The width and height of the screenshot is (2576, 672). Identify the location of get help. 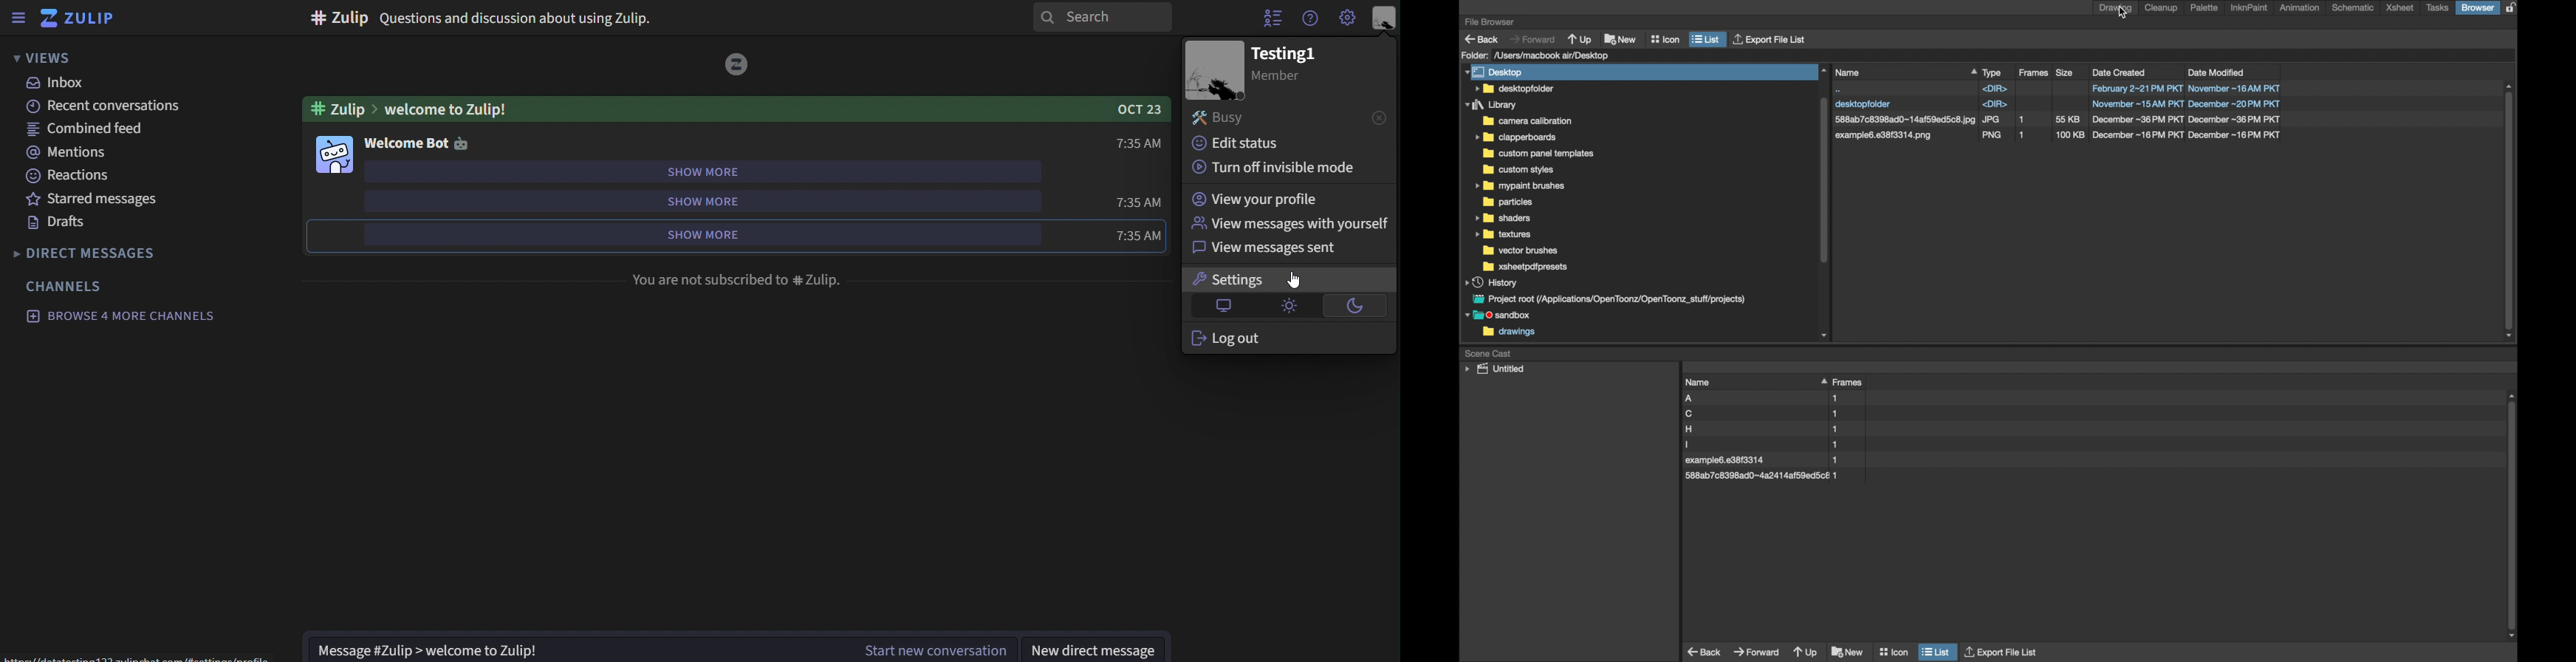
(1312, 18).